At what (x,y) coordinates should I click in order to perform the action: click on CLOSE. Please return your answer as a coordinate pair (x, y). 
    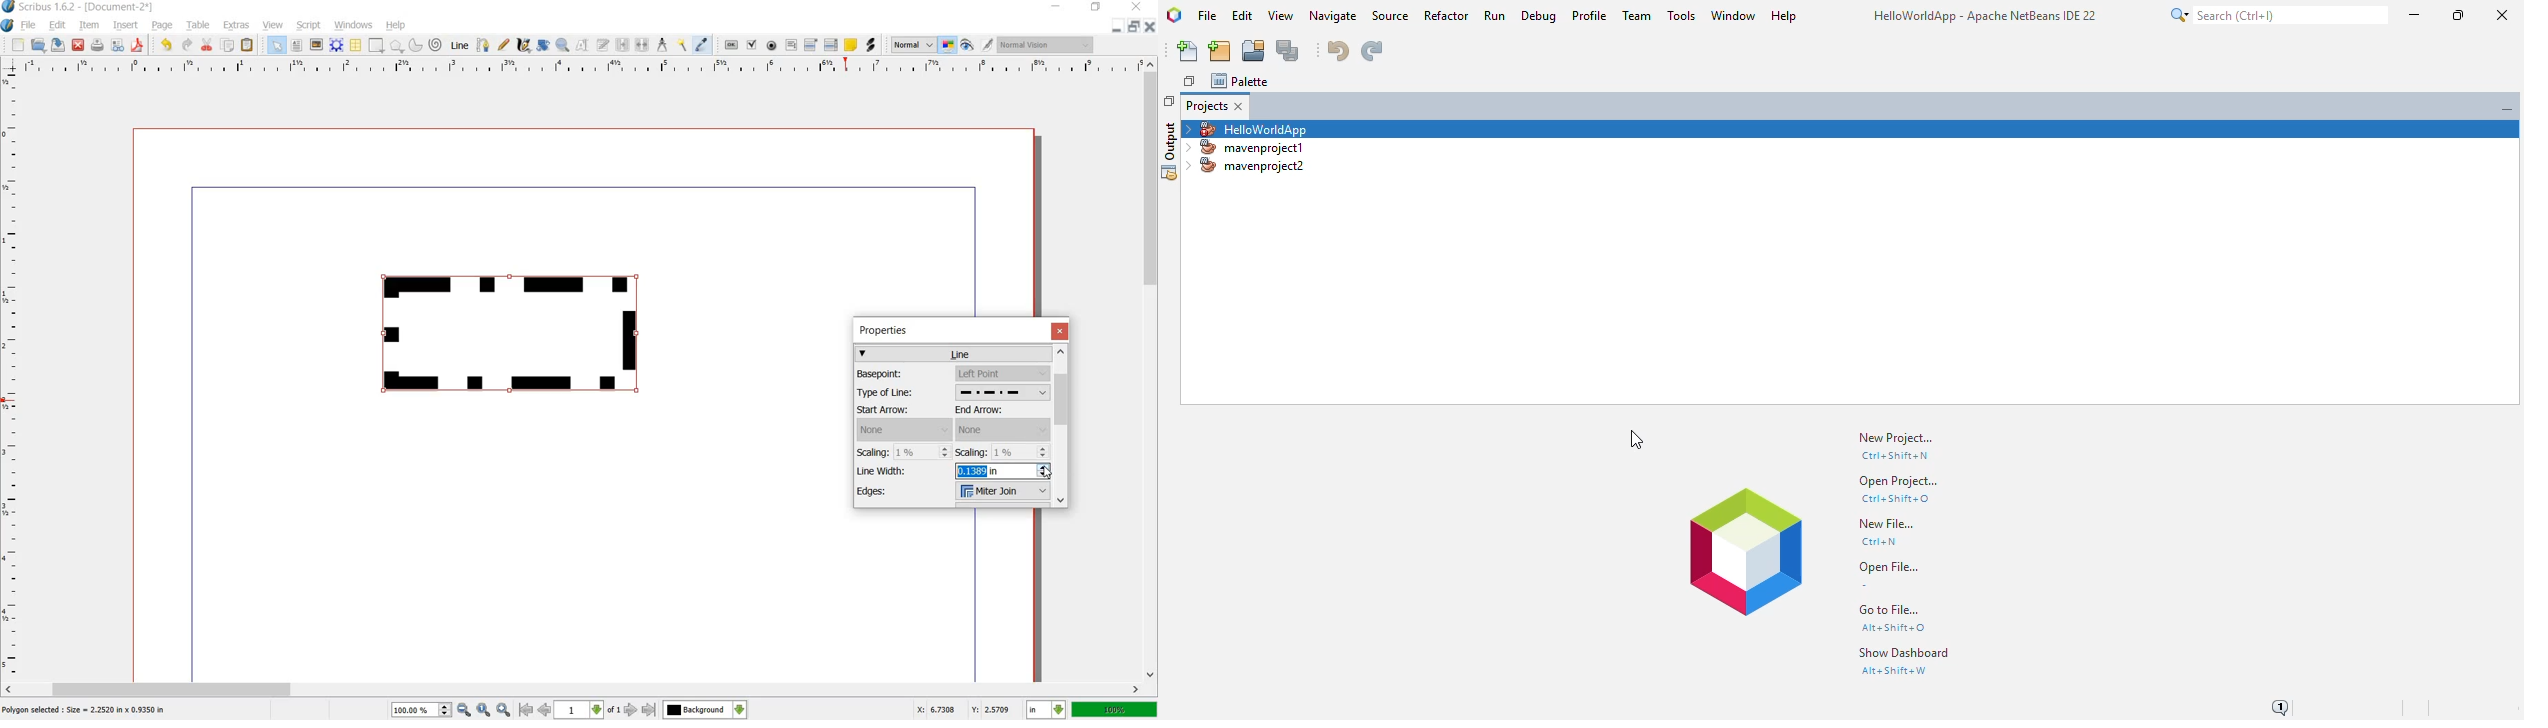
    Looking at the image, I should click on (1152, 26).